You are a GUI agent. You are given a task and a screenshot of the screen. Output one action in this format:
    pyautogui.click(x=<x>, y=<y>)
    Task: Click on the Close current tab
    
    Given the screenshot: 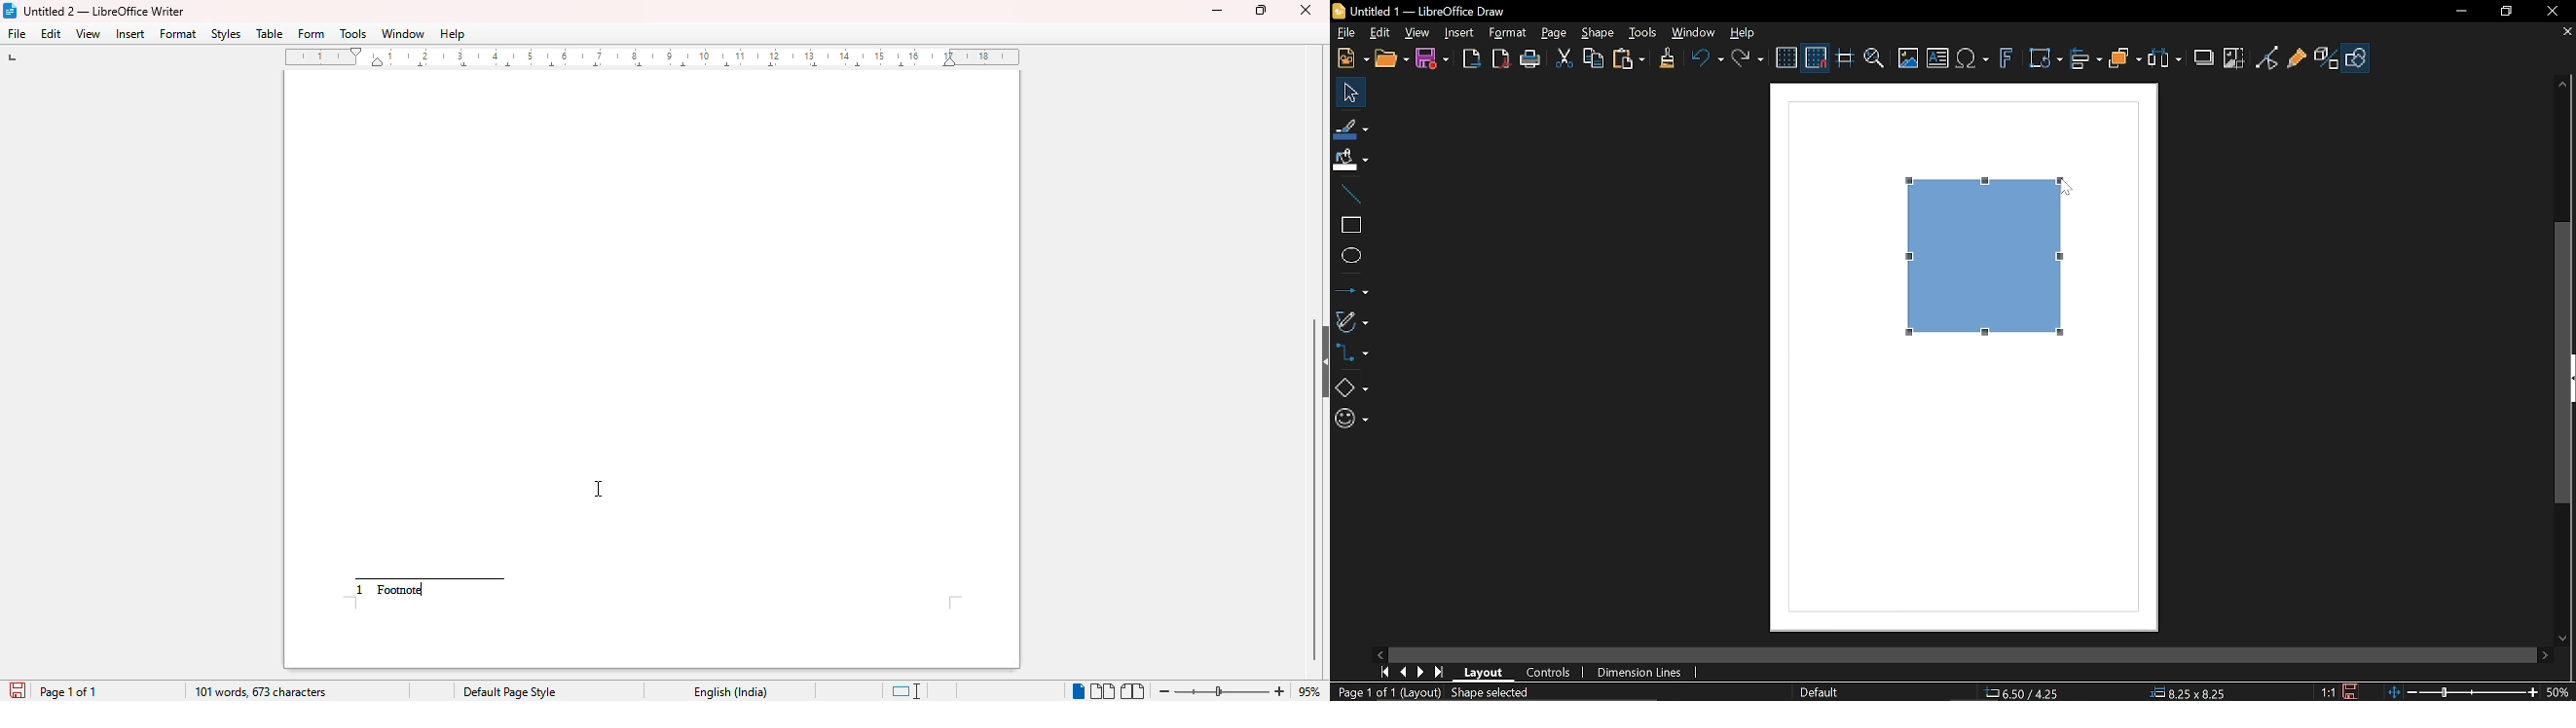 What is the action you would take?
    pyautogui.click(x=2566, y=32)
    